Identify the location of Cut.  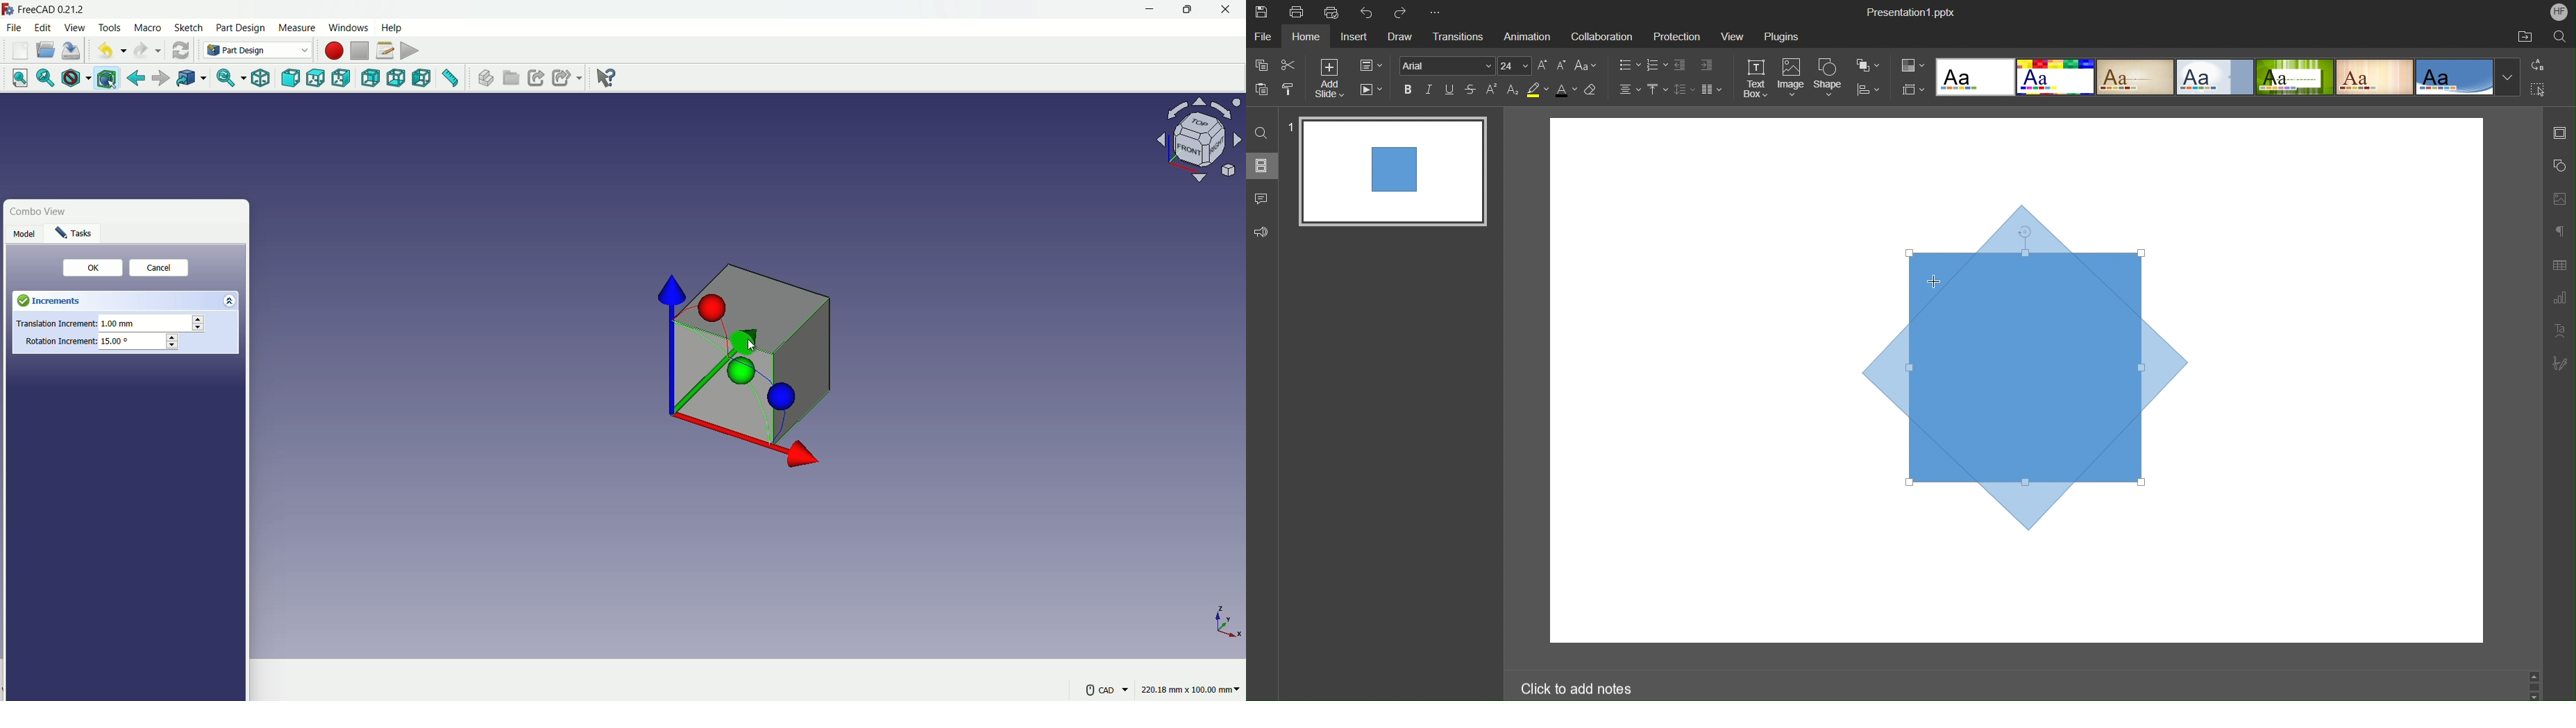
(1286, 65).